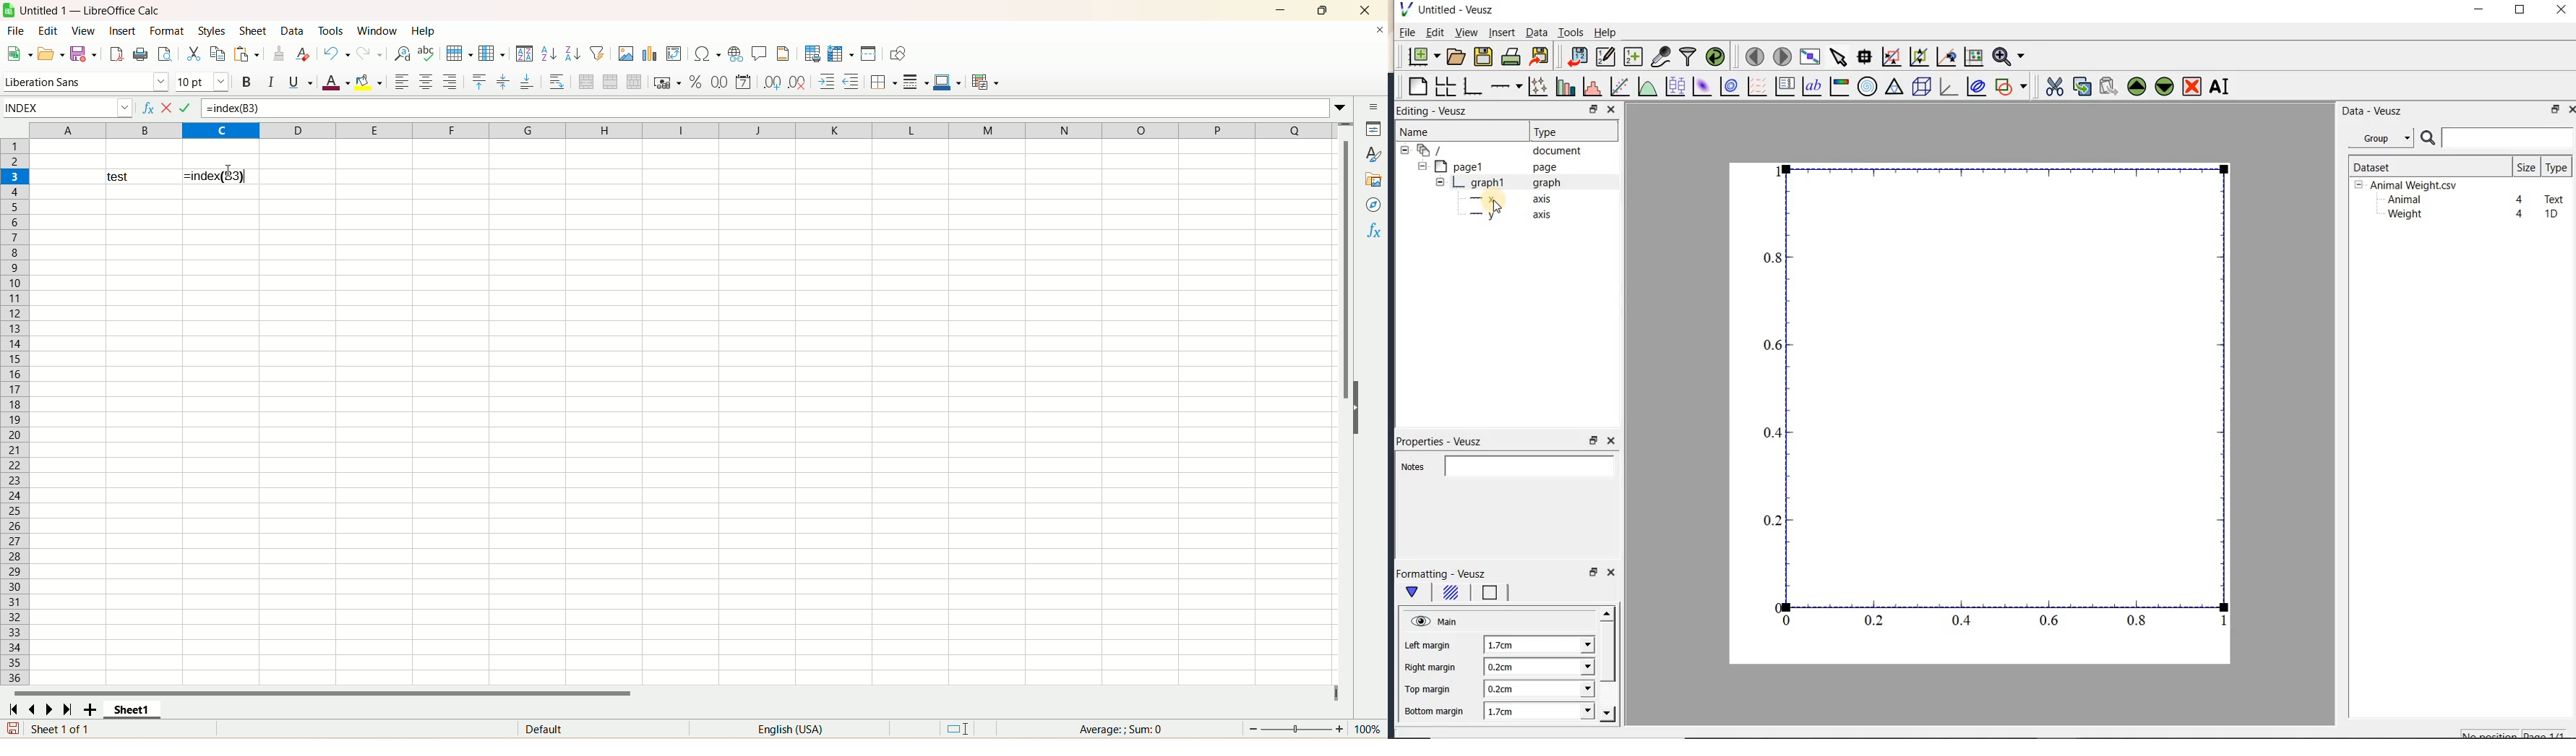  I want to click on click to zoom out of graph axes, so click(1920, 56).